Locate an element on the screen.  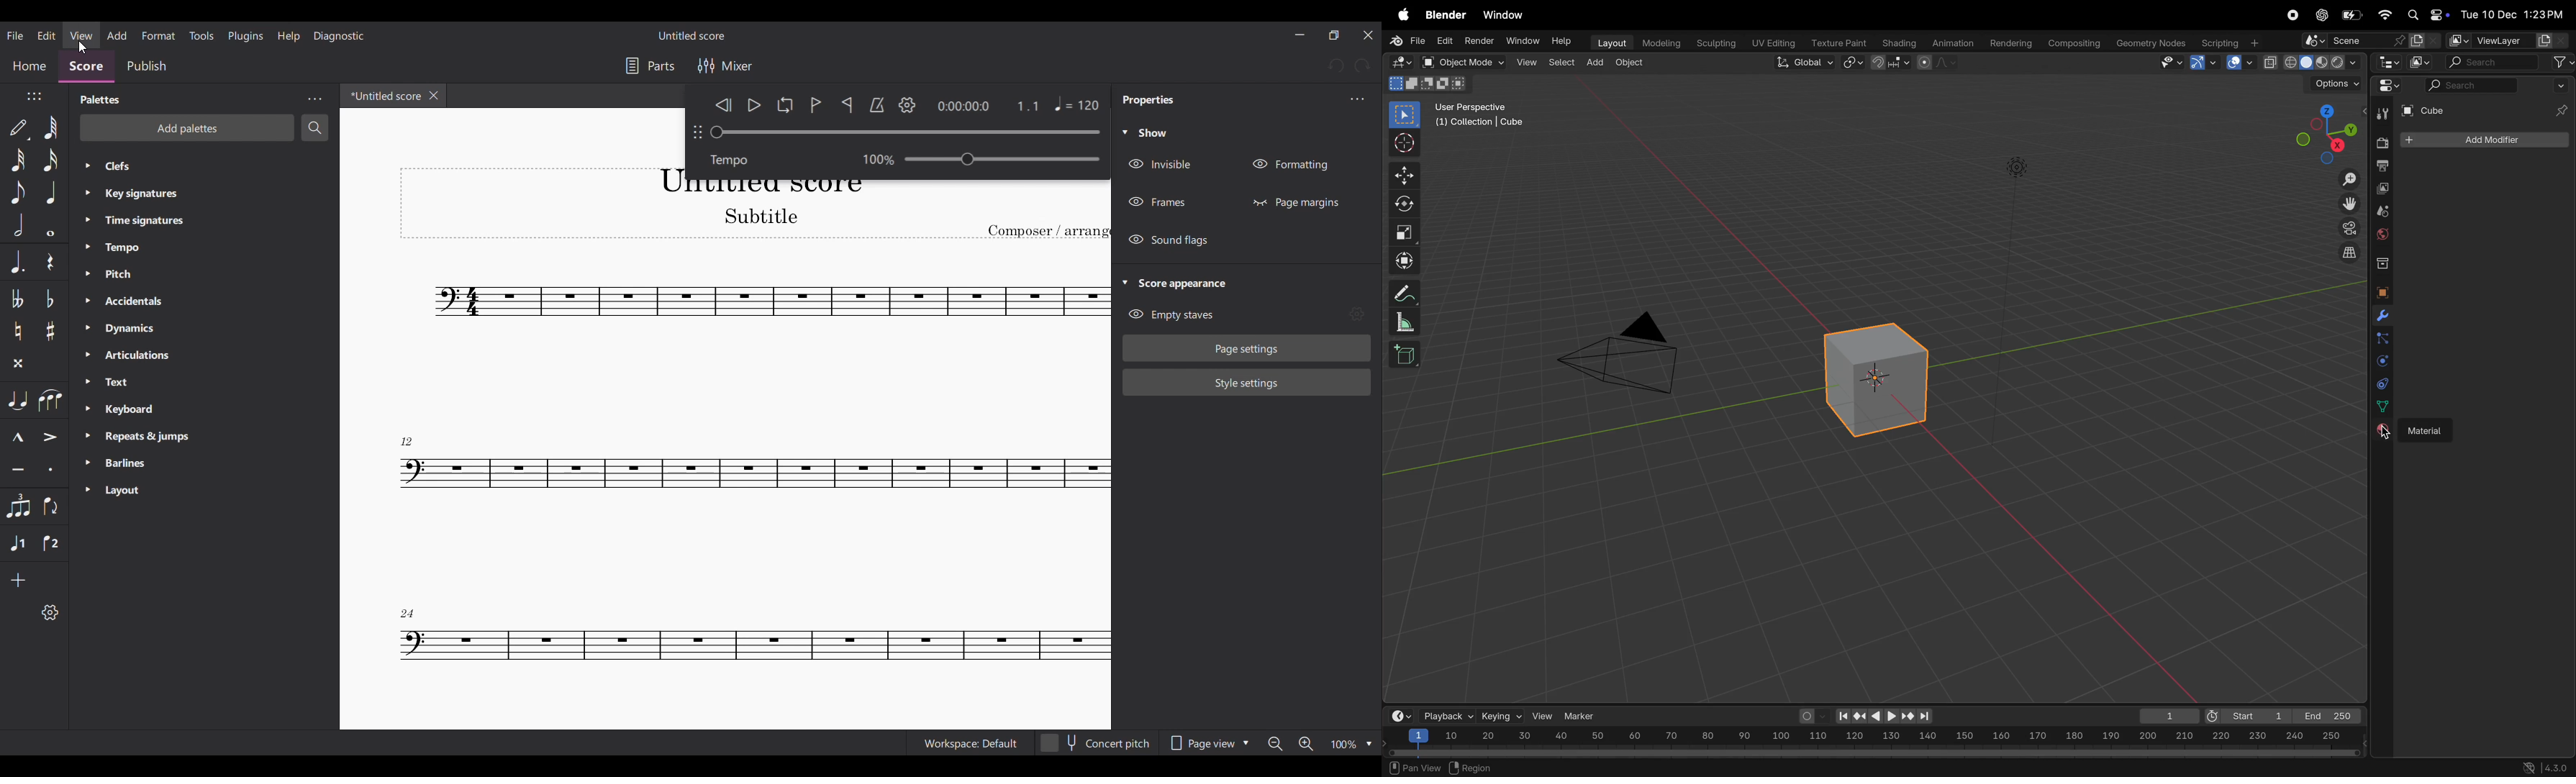
output is located at coordinates (2383, 165).